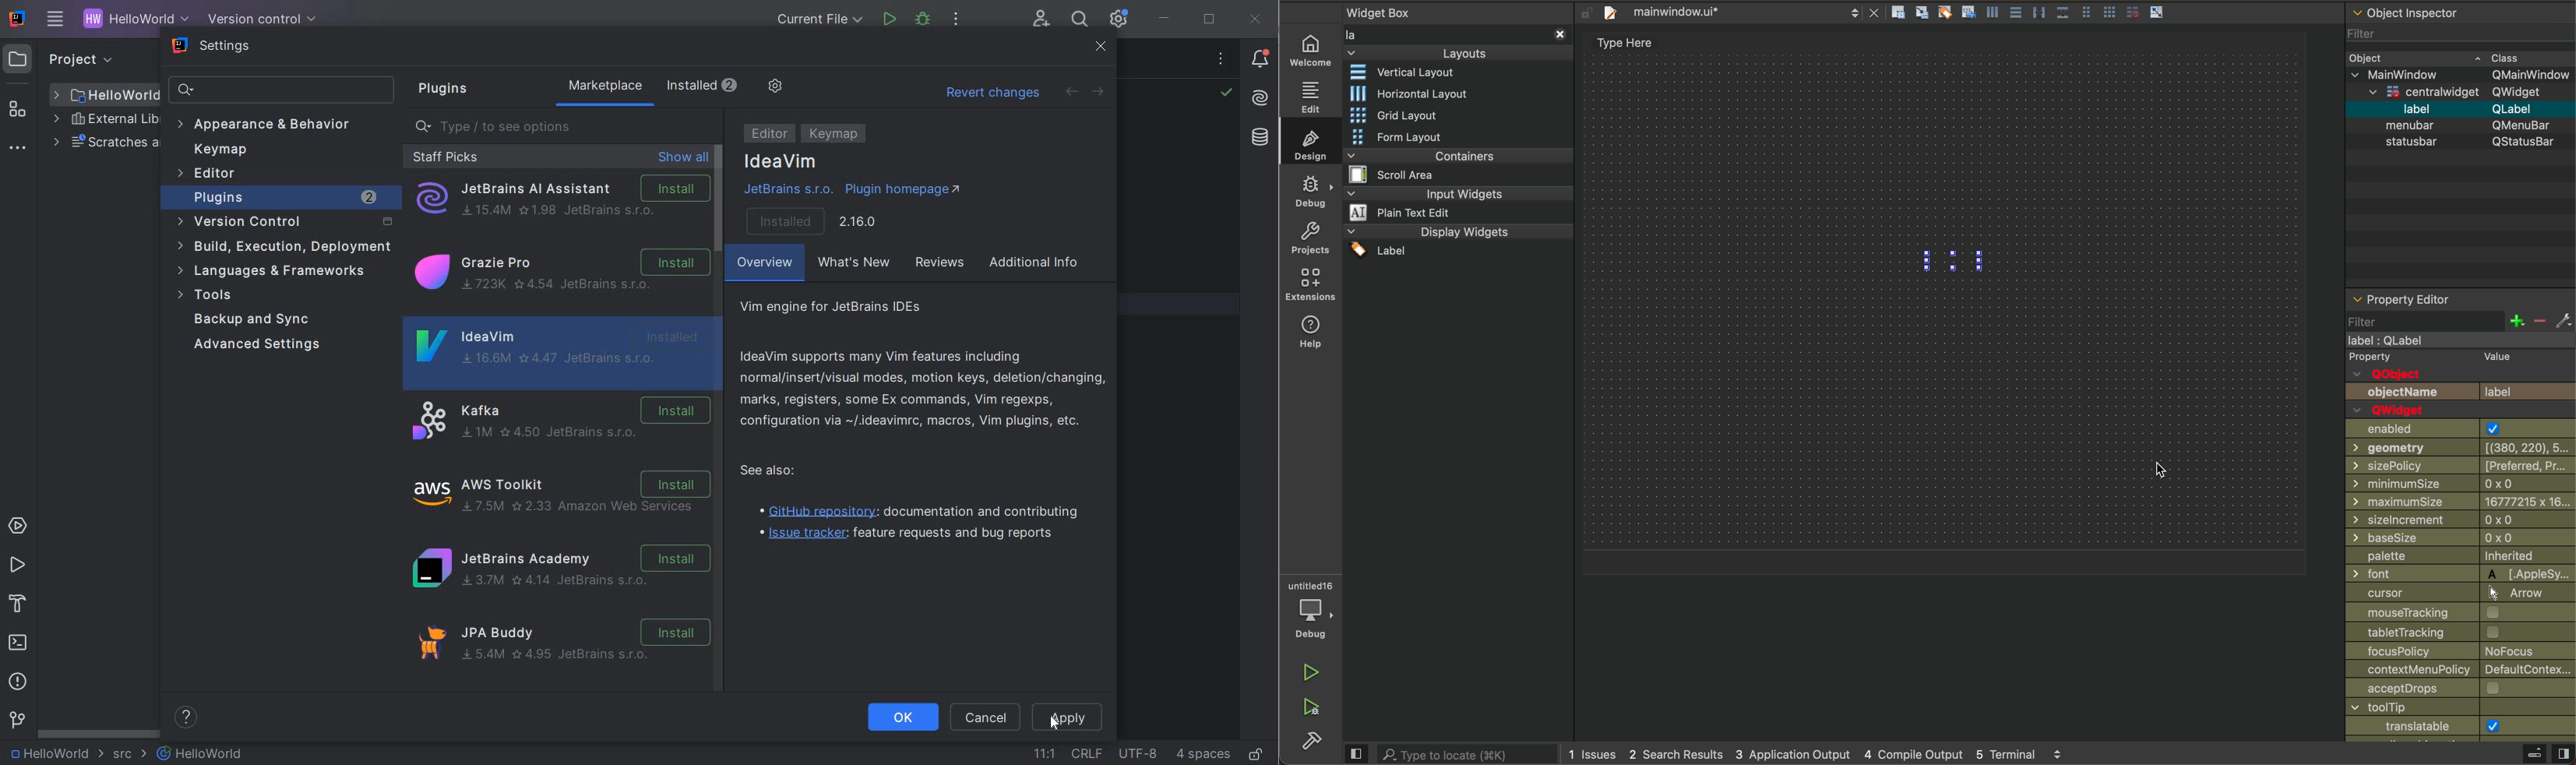 This screenshot has width=2576, height=784. Describe the element at coordinates (2462, 373) in the screenshot. I see `Qobject` at that location.